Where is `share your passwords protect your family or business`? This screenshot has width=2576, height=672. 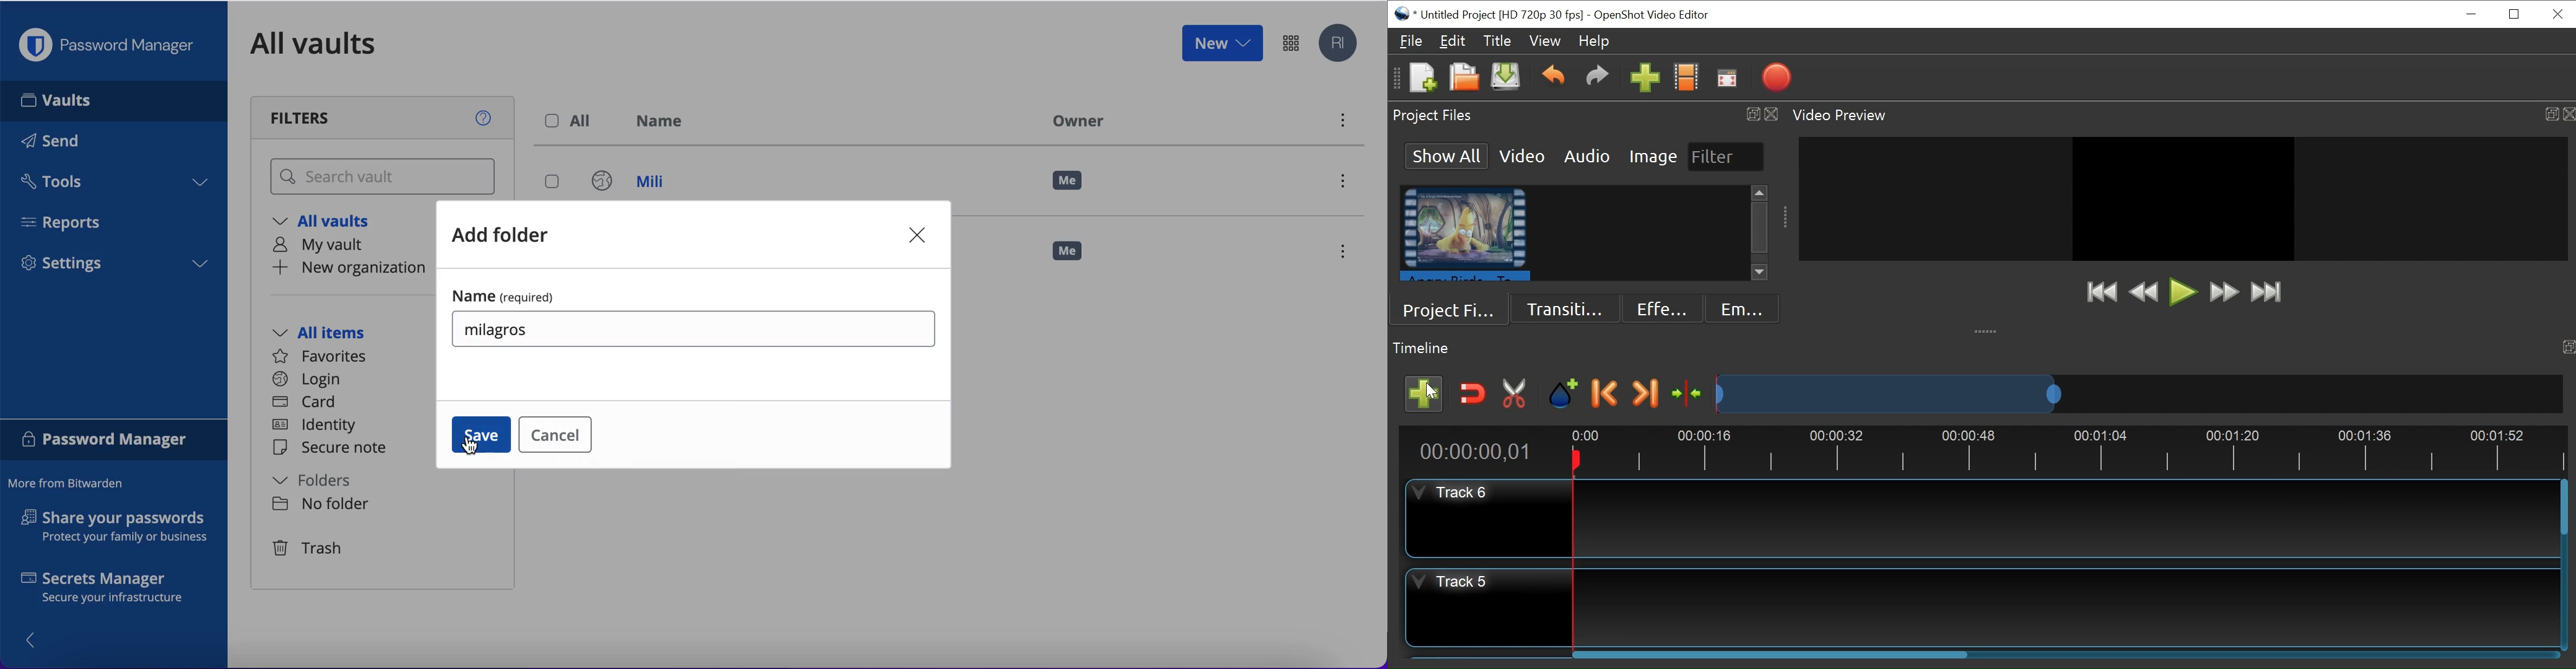
share your passwords protect your family or business is located at coordinates (120, 529).